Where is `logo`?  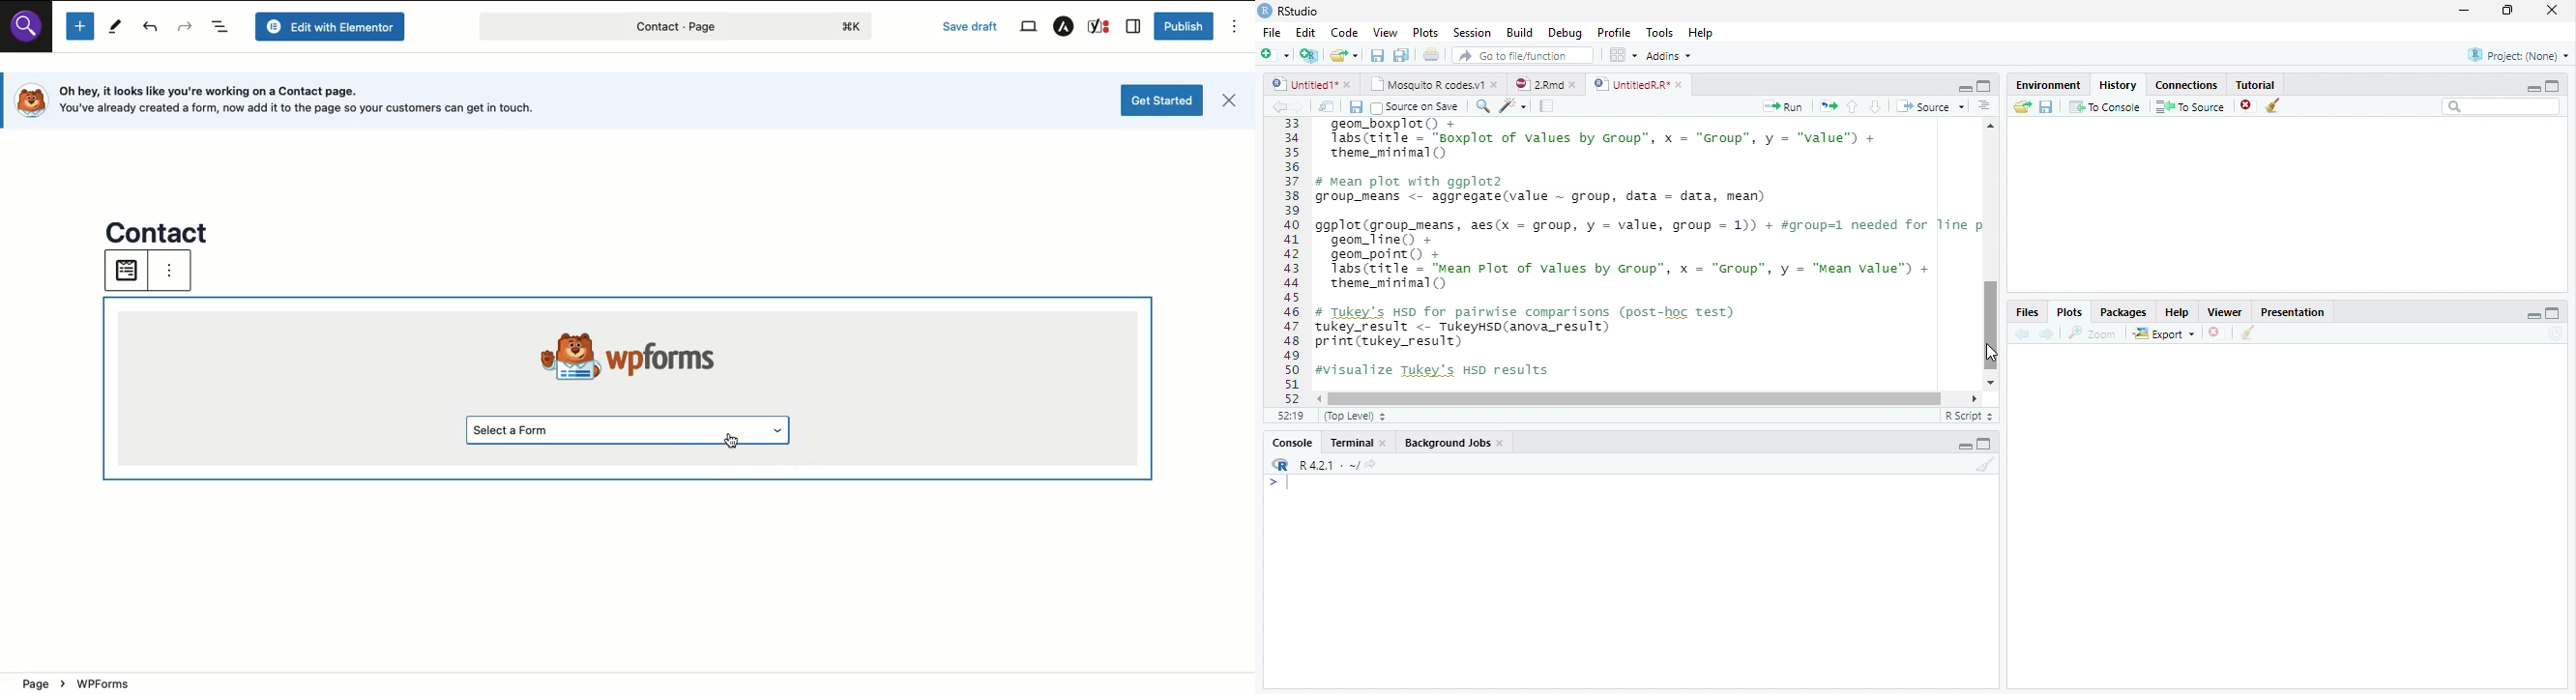 logo is located at coordinates (29, 100).